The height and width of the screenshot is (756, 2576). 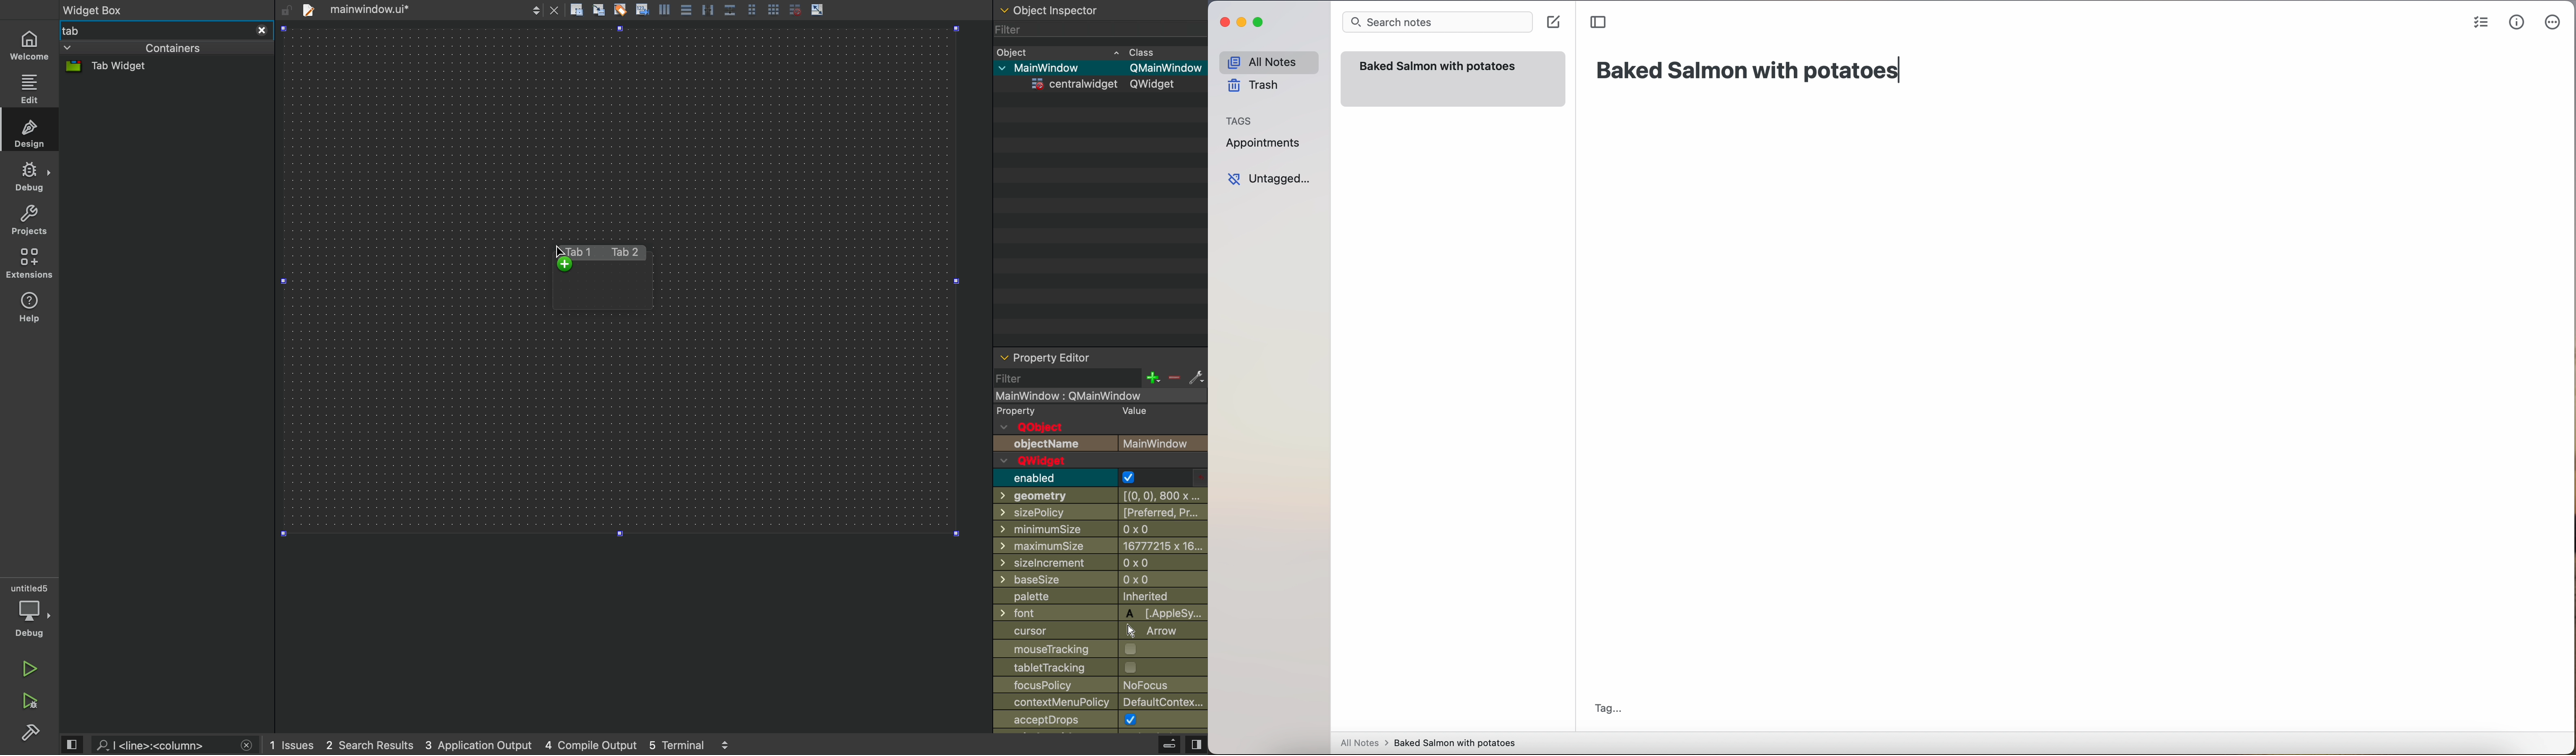 I want to click on help, so click(x=29, y=308).